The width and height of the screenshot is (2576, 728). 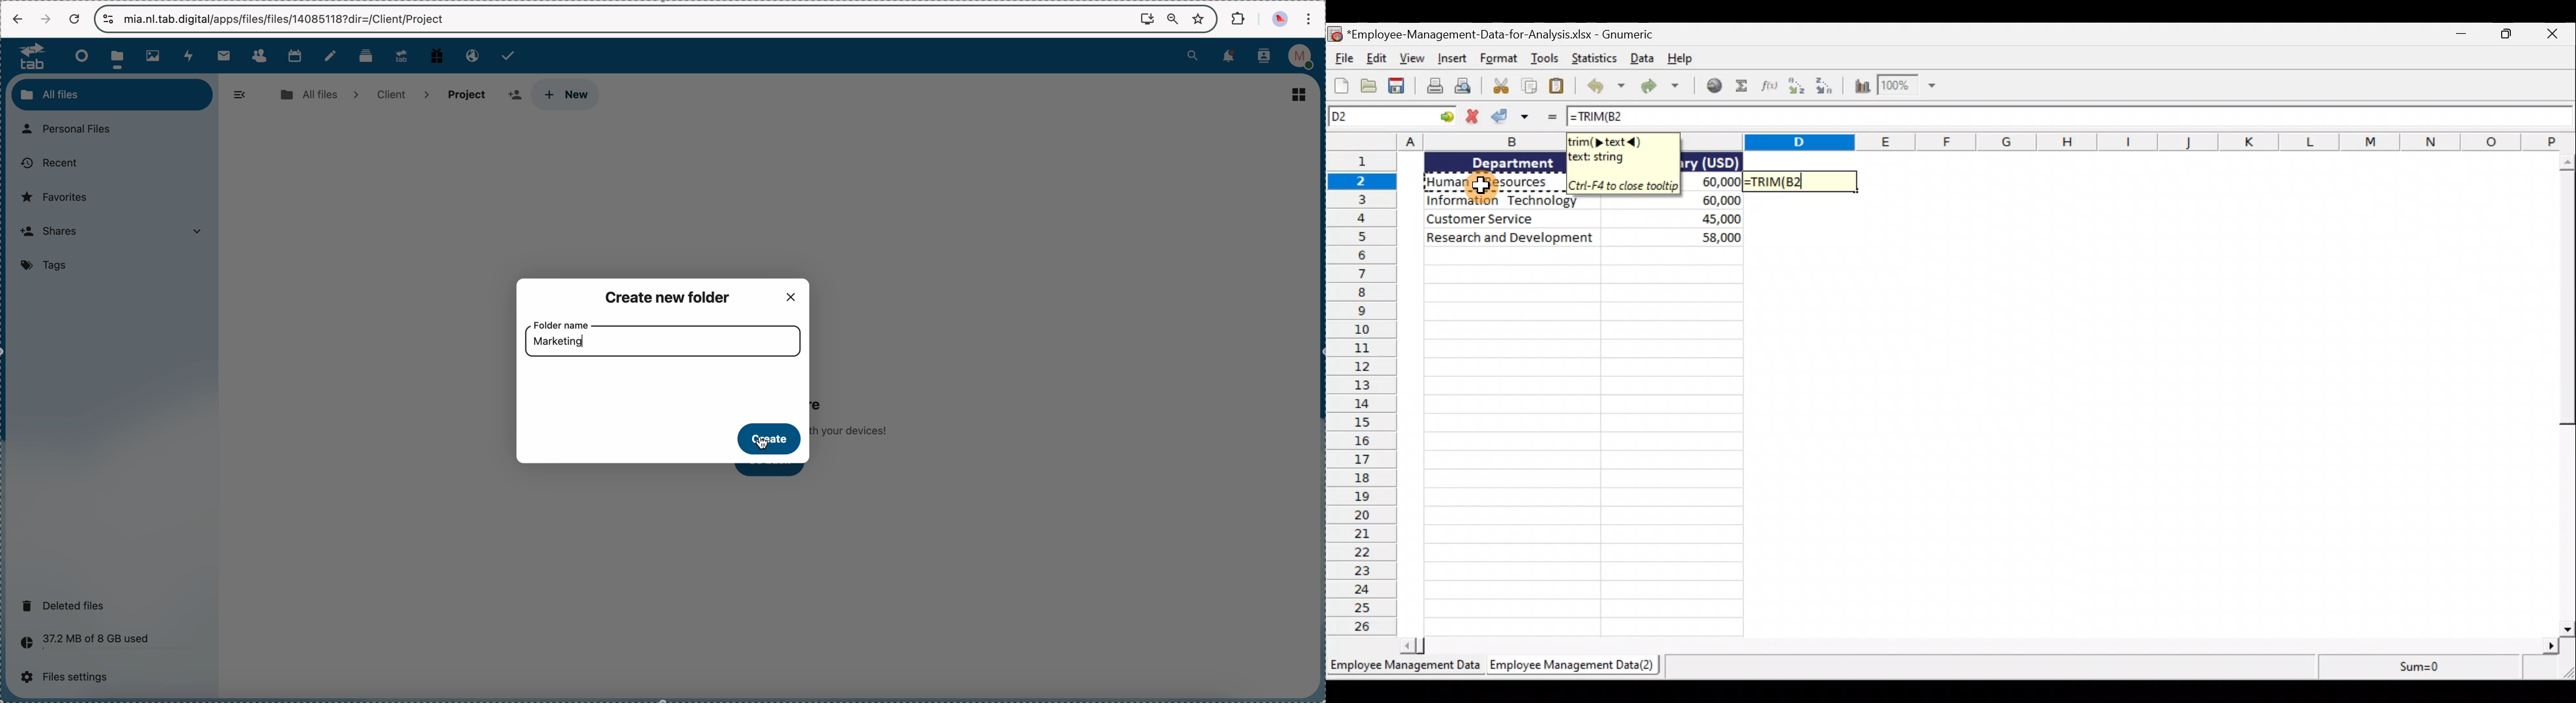 What do you see at coordinates (45, 19) in the screenshot?
I see `navigate foward` at bounding box center [45, 19].